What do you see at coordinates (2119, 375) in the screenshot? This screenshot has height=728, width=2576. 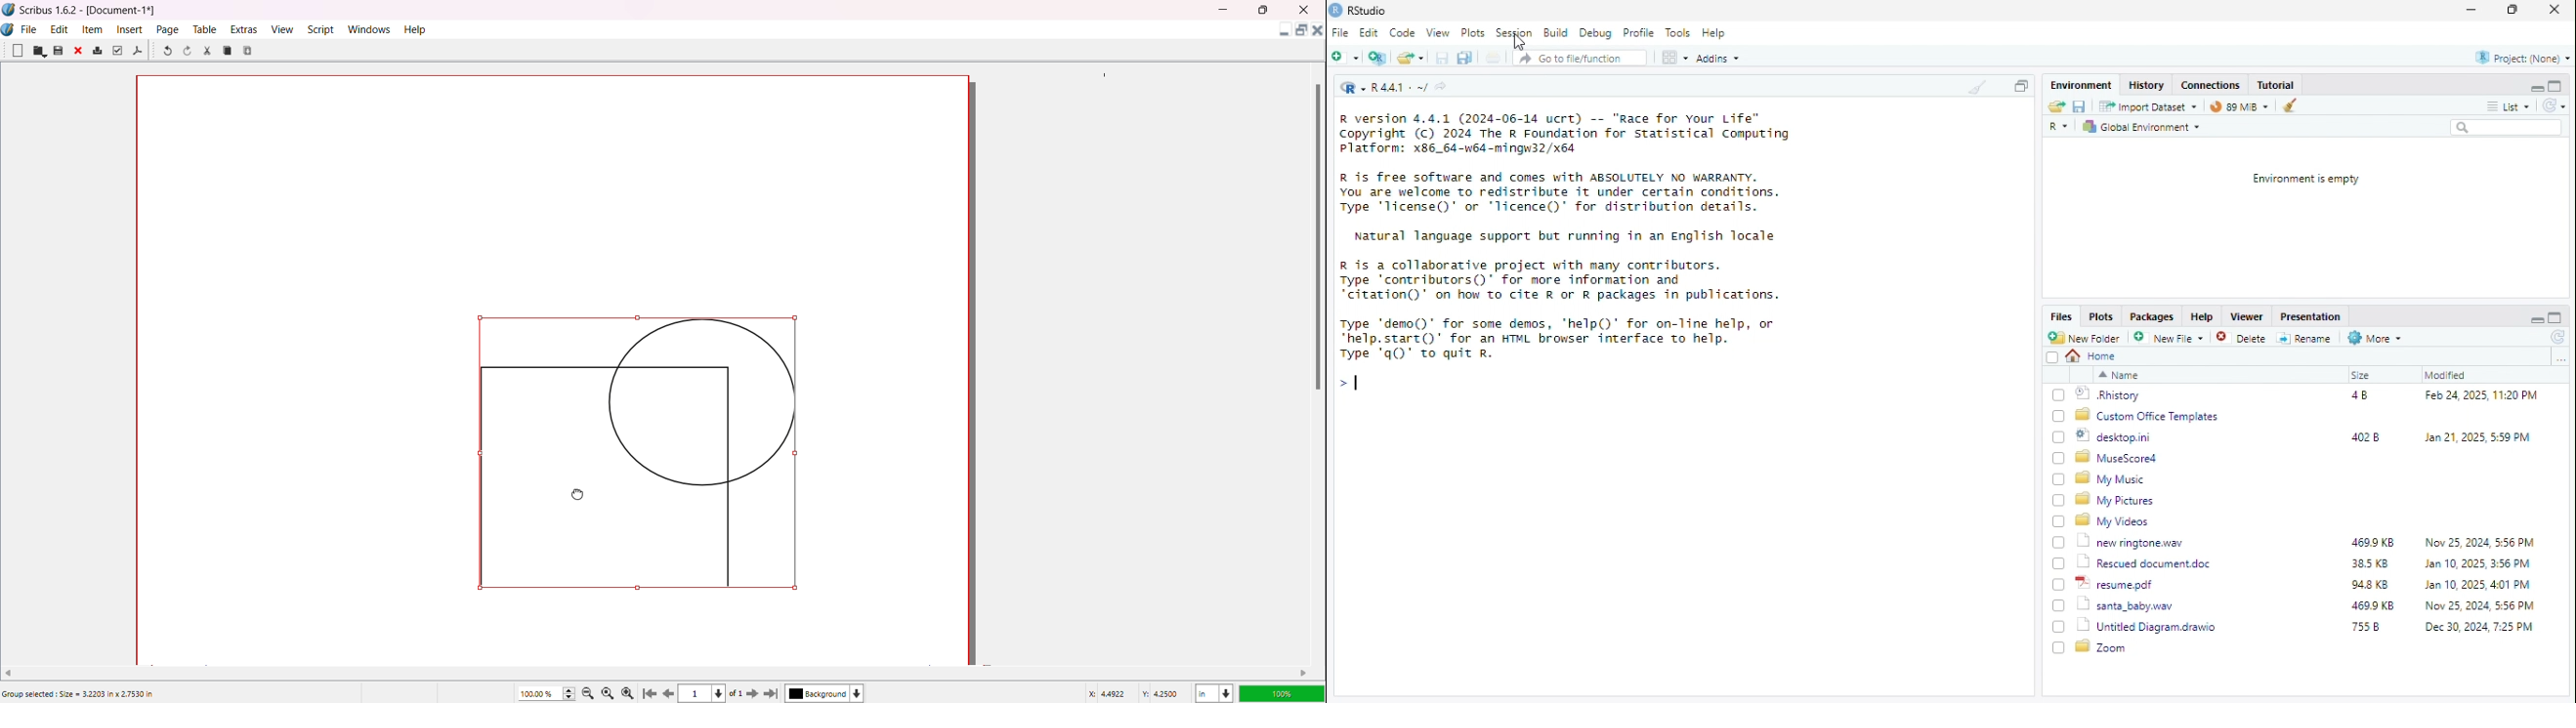 I see `name` at bounding box center [2119, 375].